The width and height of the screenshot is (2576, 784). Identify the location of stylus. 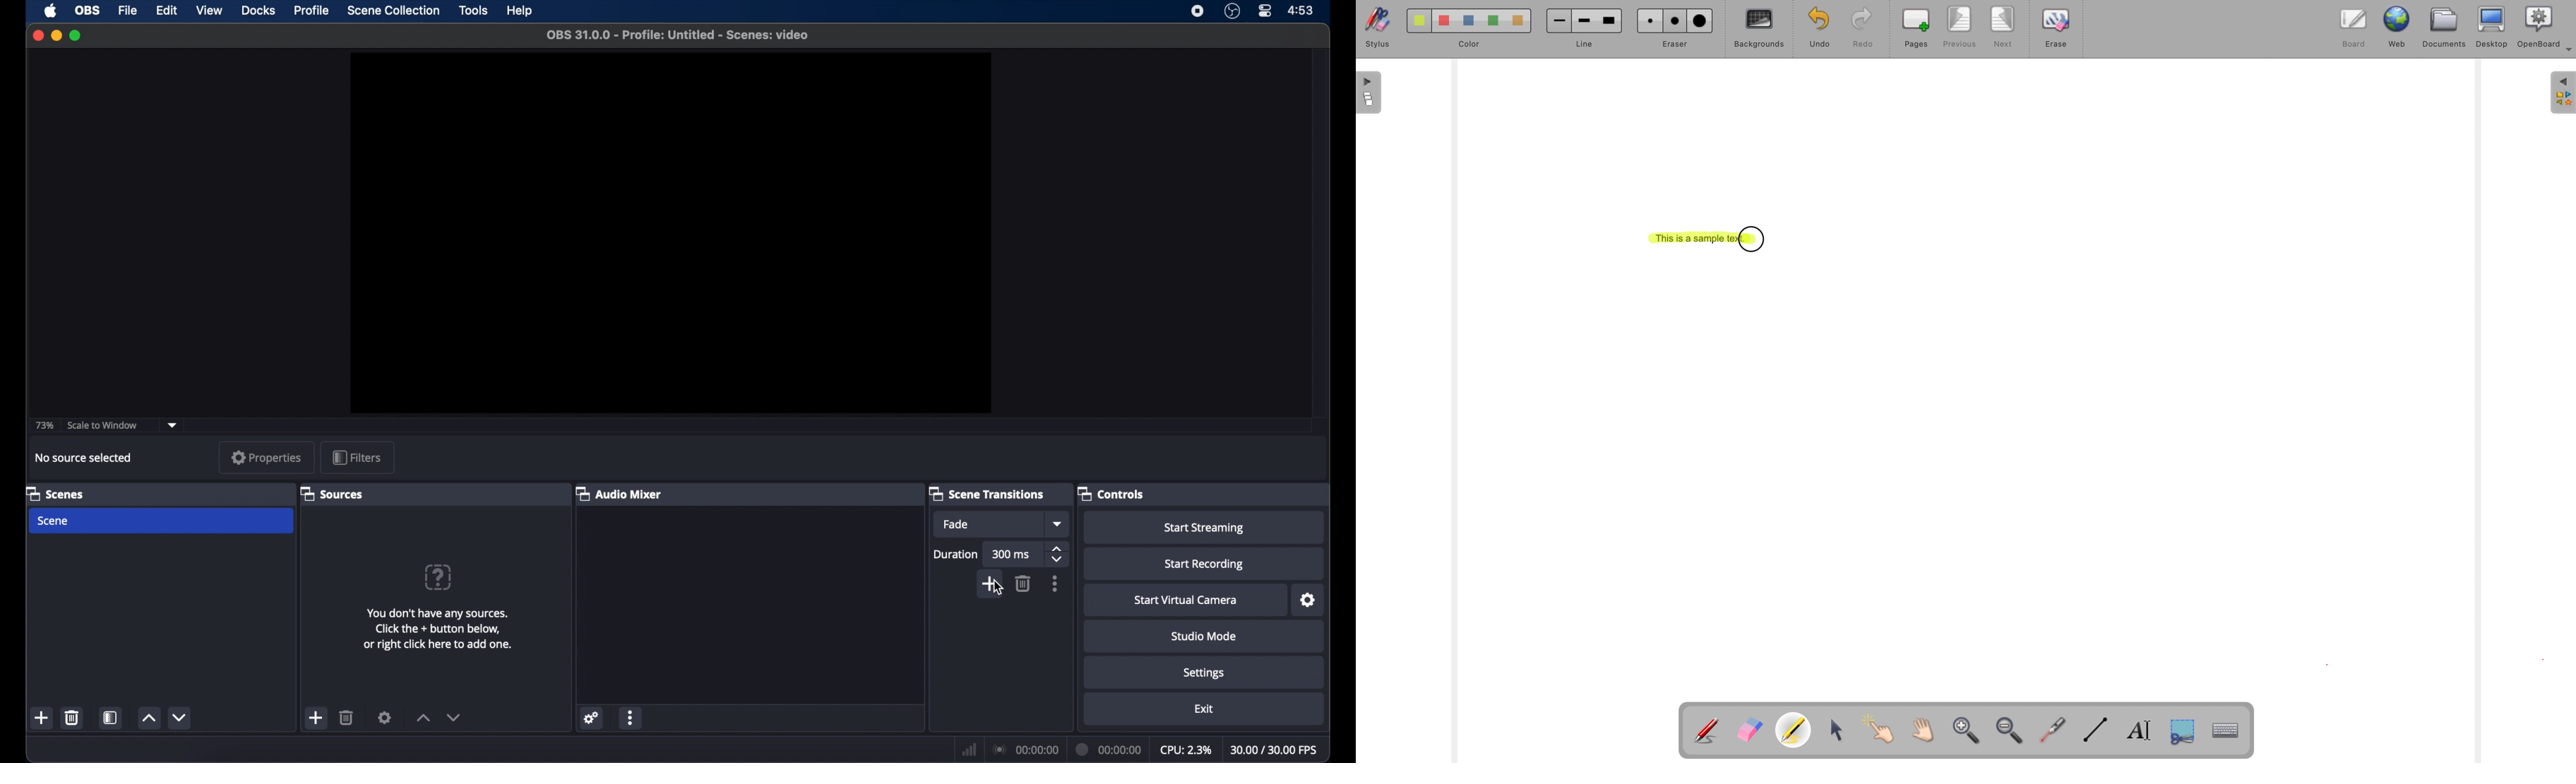
(1378, 28).